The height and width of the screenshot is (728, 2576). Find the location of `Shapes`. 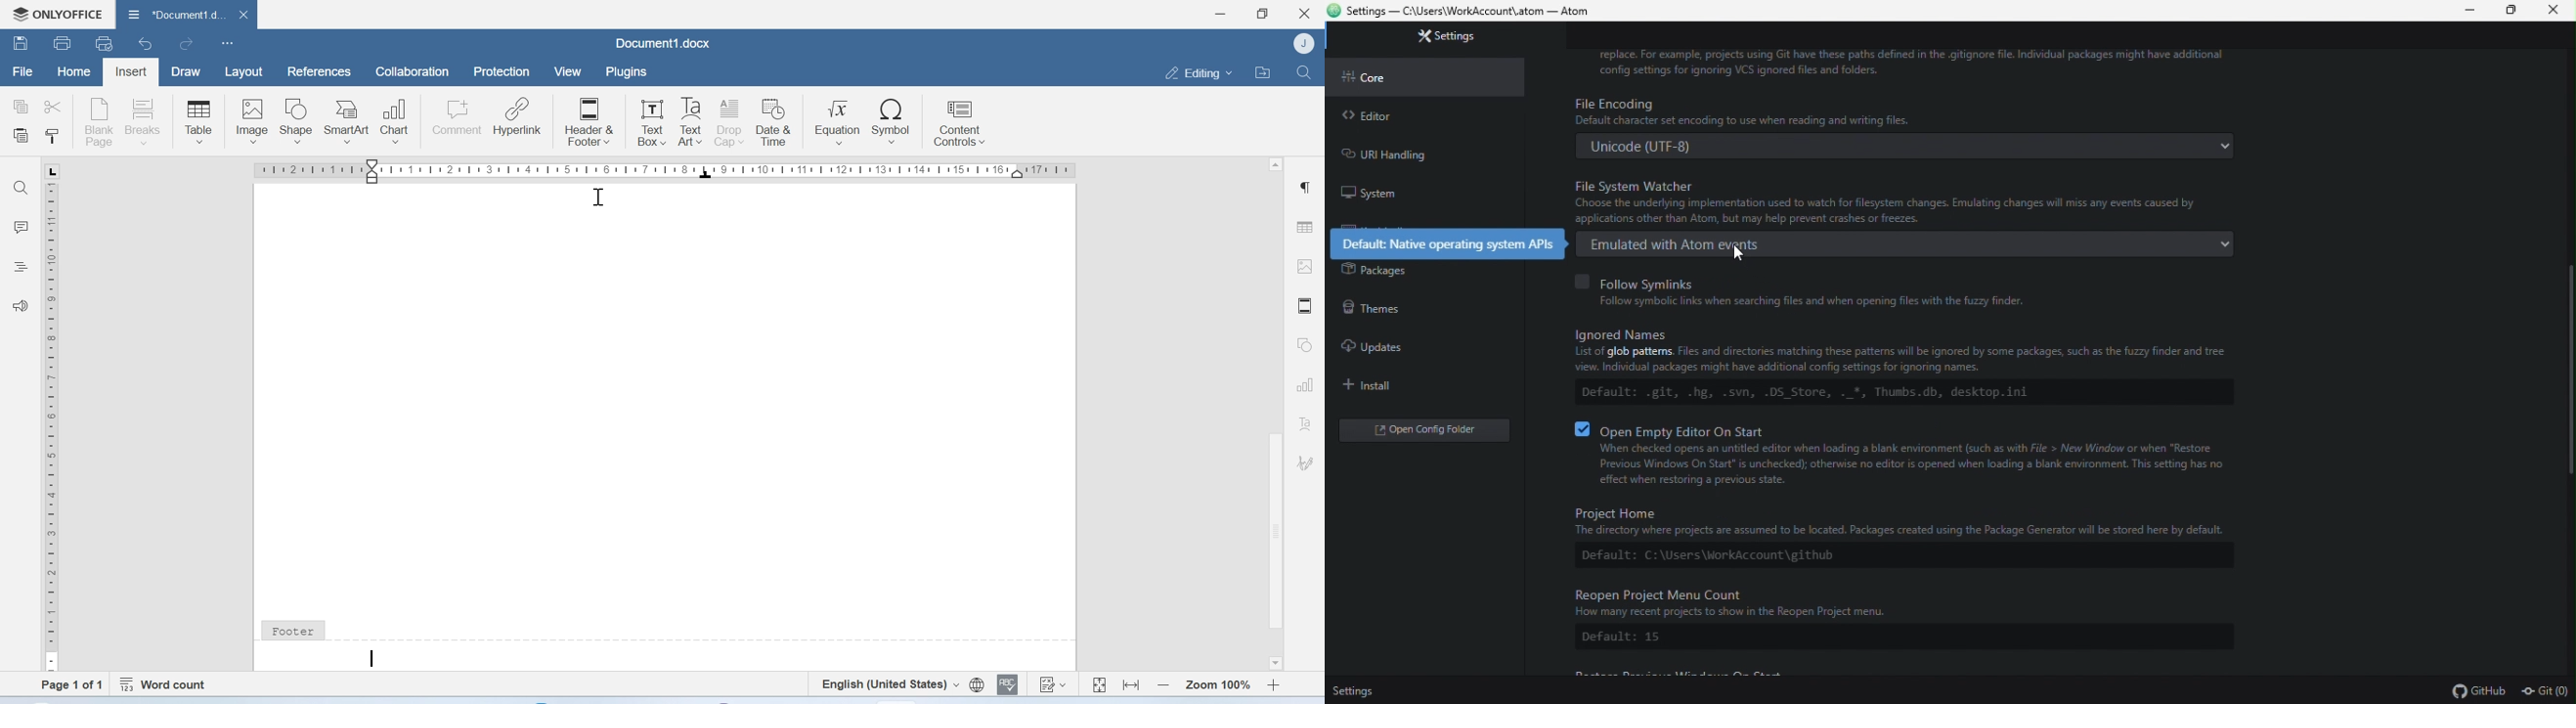

Shapes is located at coordinates (1304, 346).